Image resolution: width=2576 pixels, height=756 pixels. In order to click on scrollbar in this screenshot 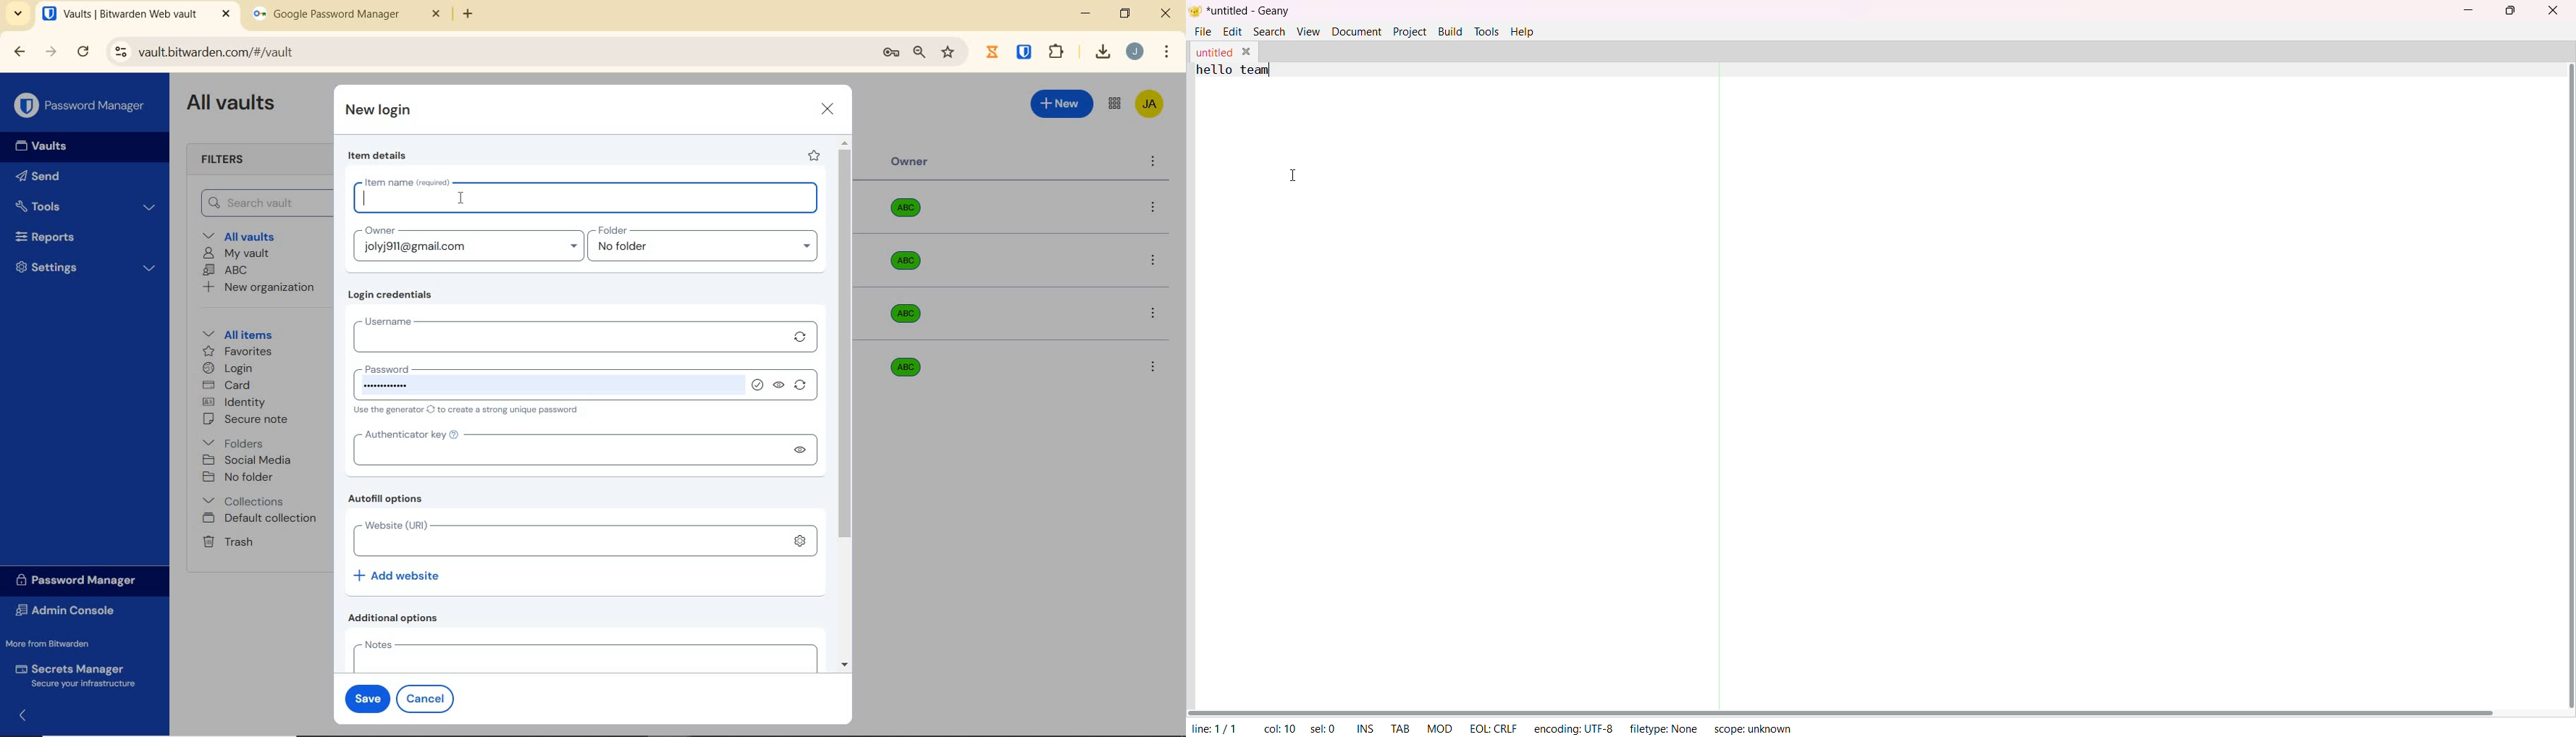, I will do `click(846, 404)`.